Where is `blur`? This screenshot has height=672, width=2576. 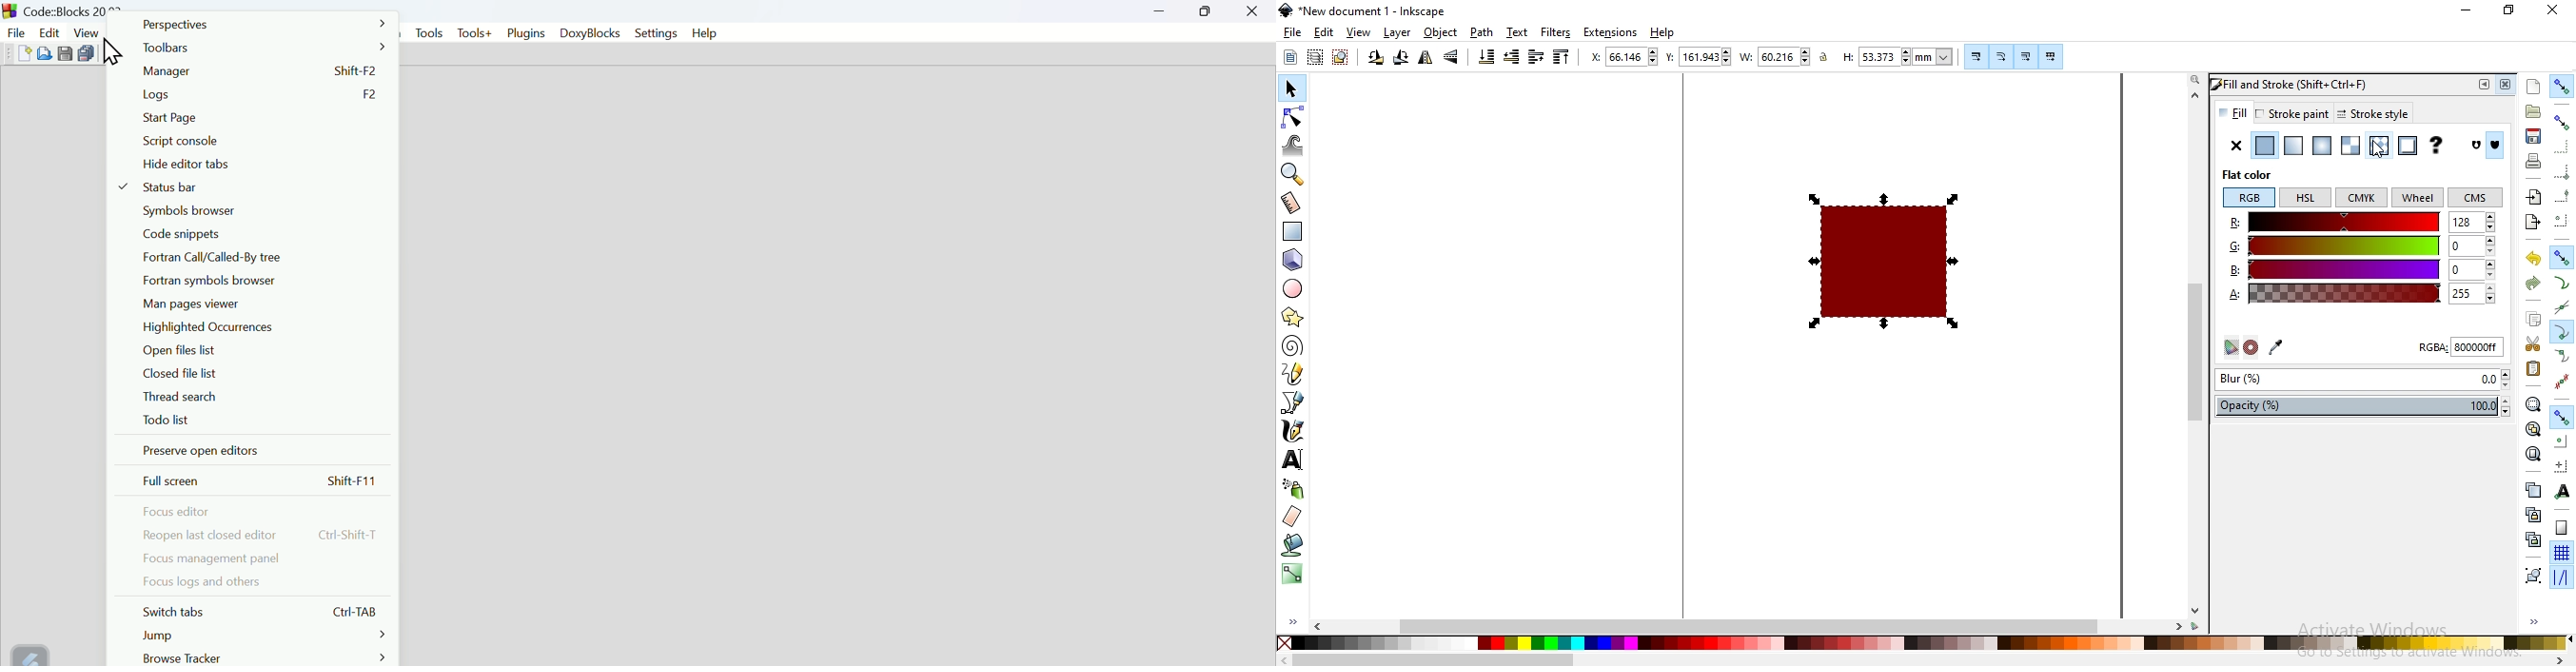
blur is located at coordinates (2362, 381).